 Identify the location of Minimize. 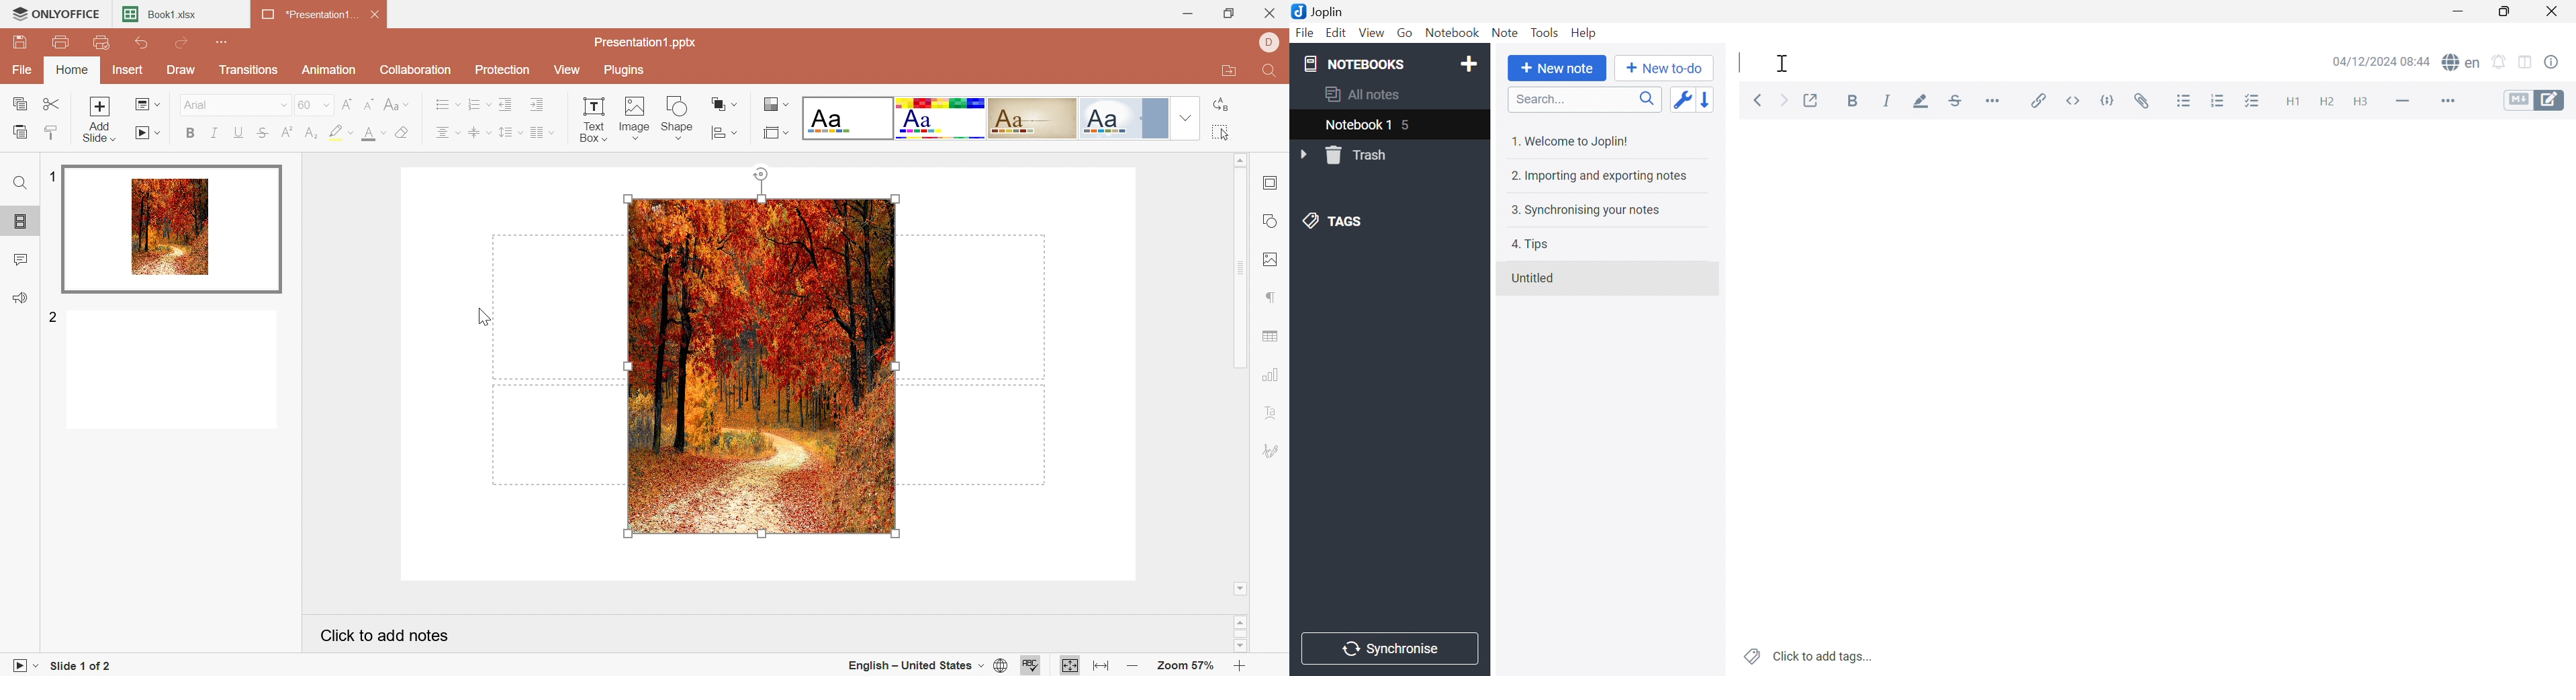
(2461, 11).